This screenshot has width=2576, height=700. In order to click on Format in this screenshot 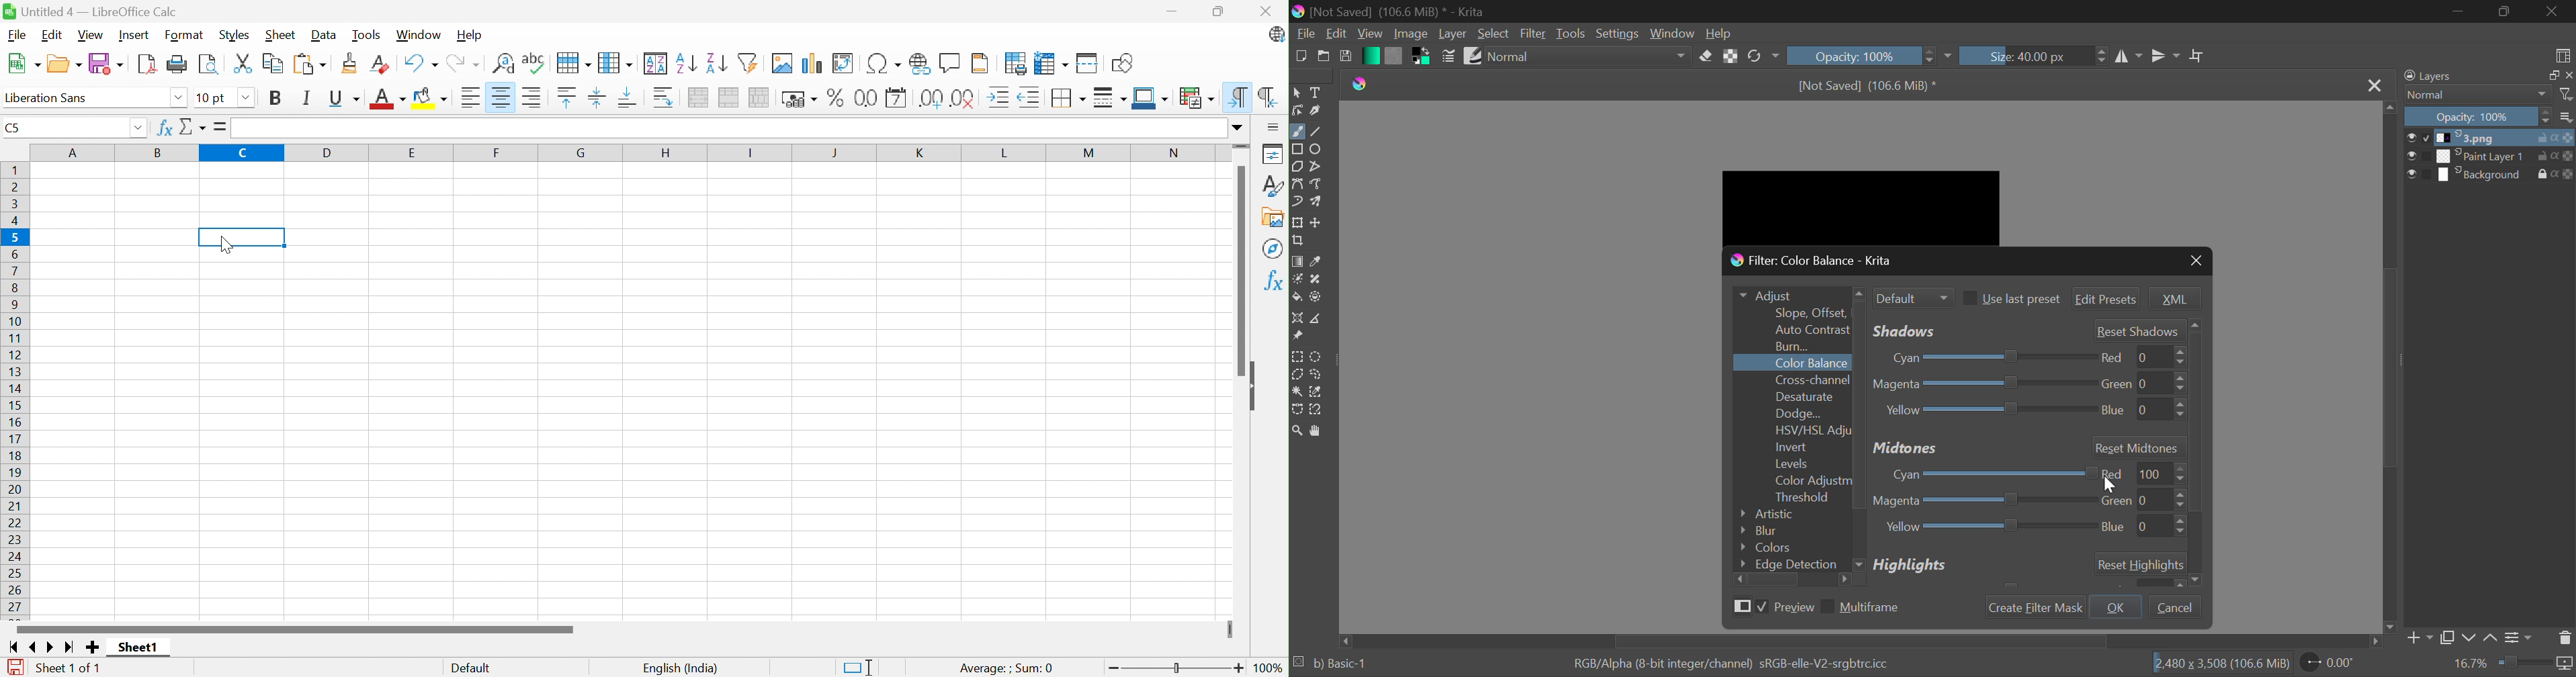, I will do `click(185, 34)`.